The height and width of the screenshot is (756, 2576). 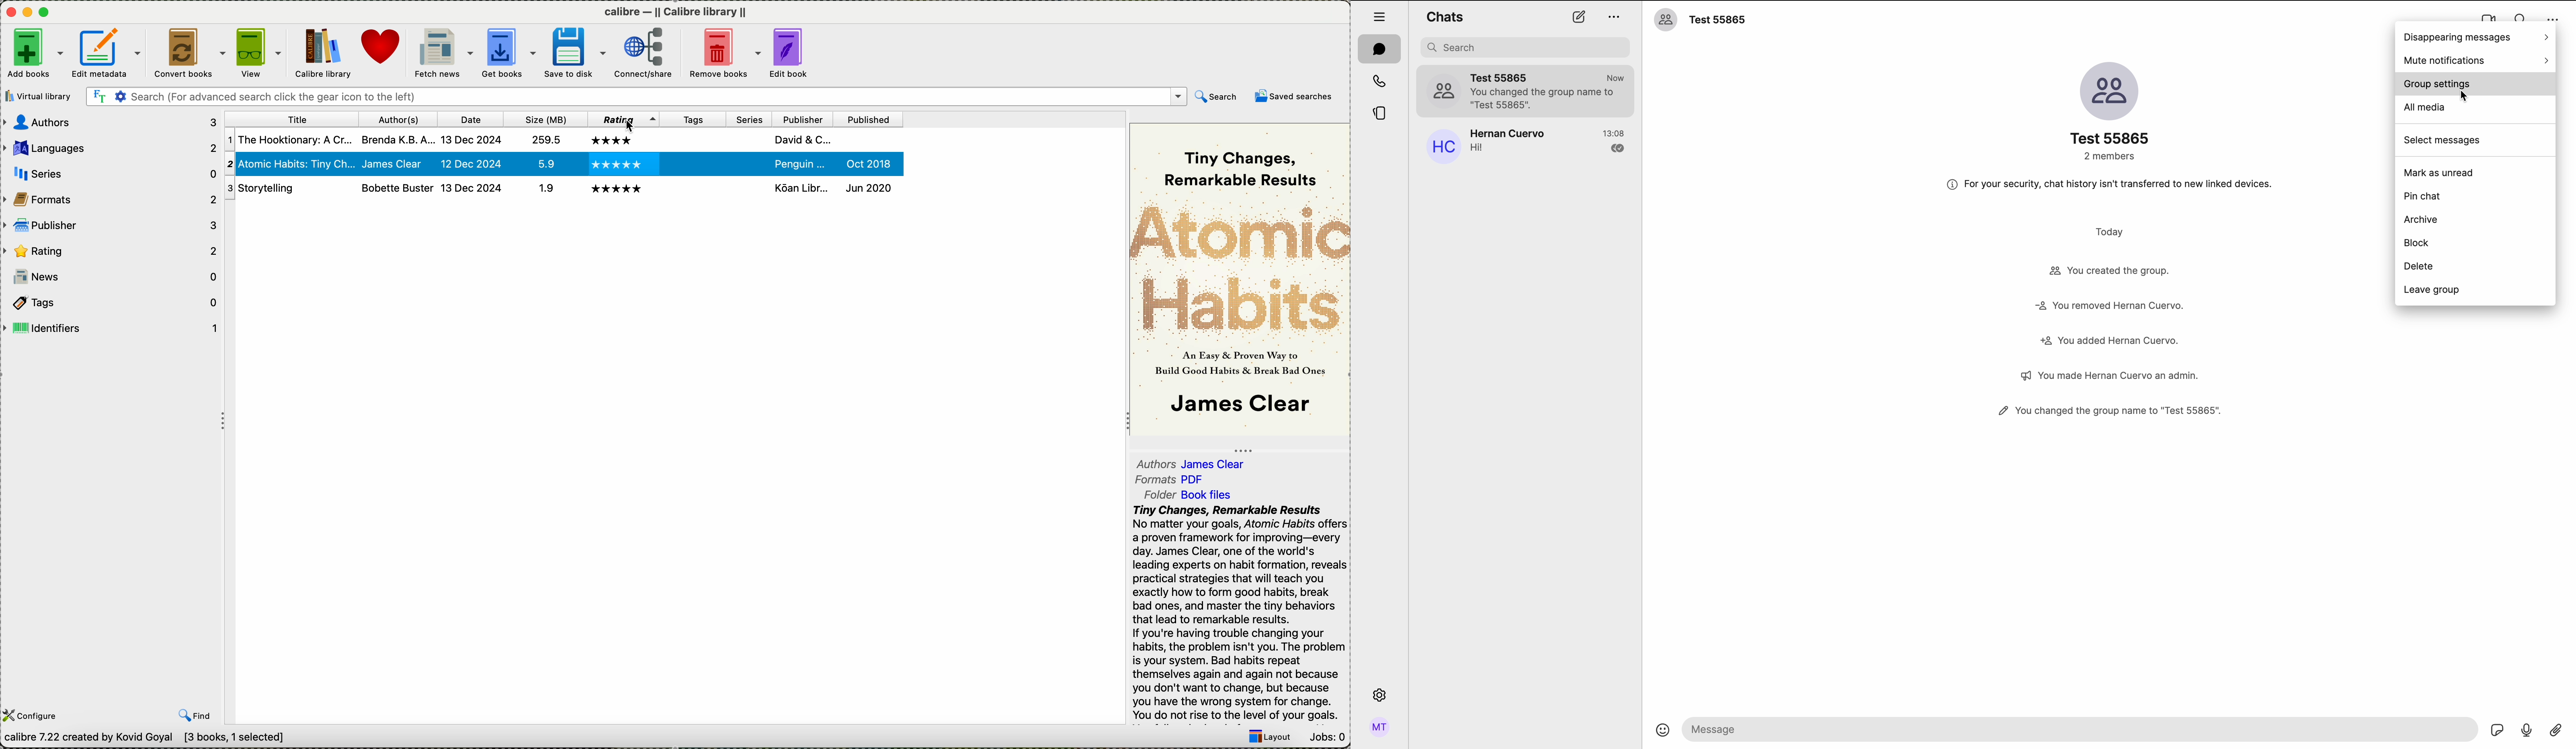 What do you see at coordinates (2418, 243) in the screenshot?
I see `block` at bounding box center [2418, 243].